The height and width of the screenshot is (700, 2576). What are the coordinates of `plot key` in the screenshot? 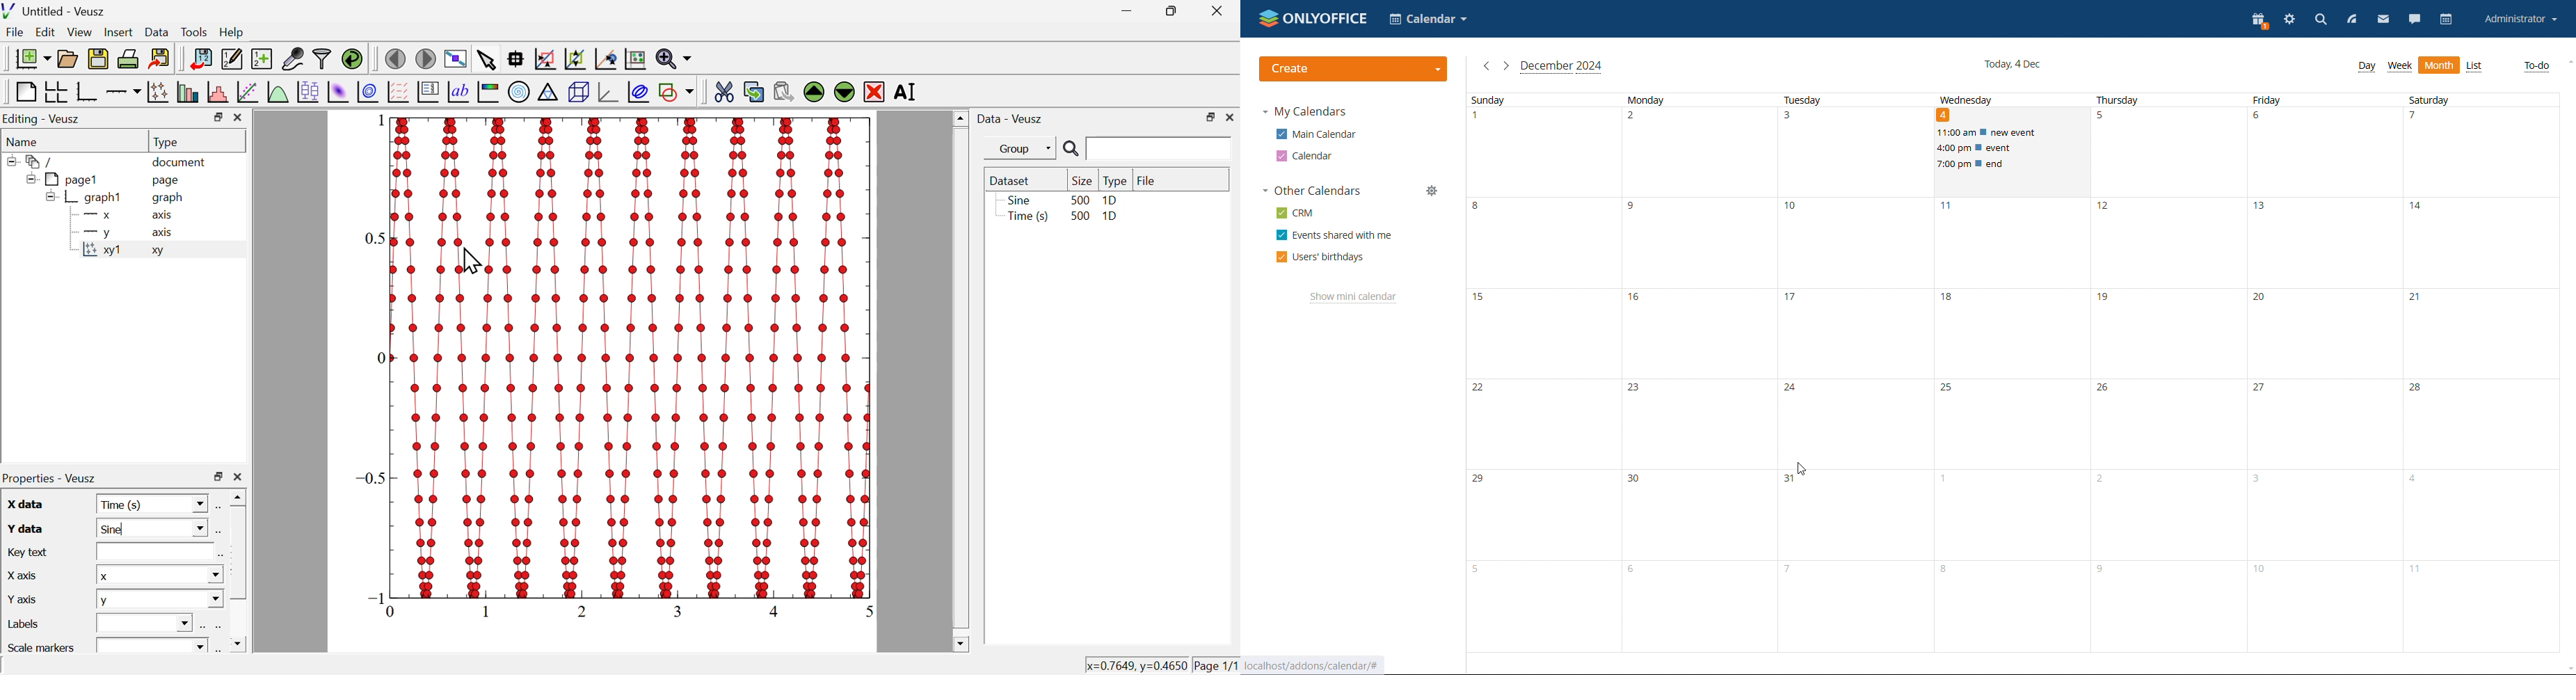 It's located at (429, 94).